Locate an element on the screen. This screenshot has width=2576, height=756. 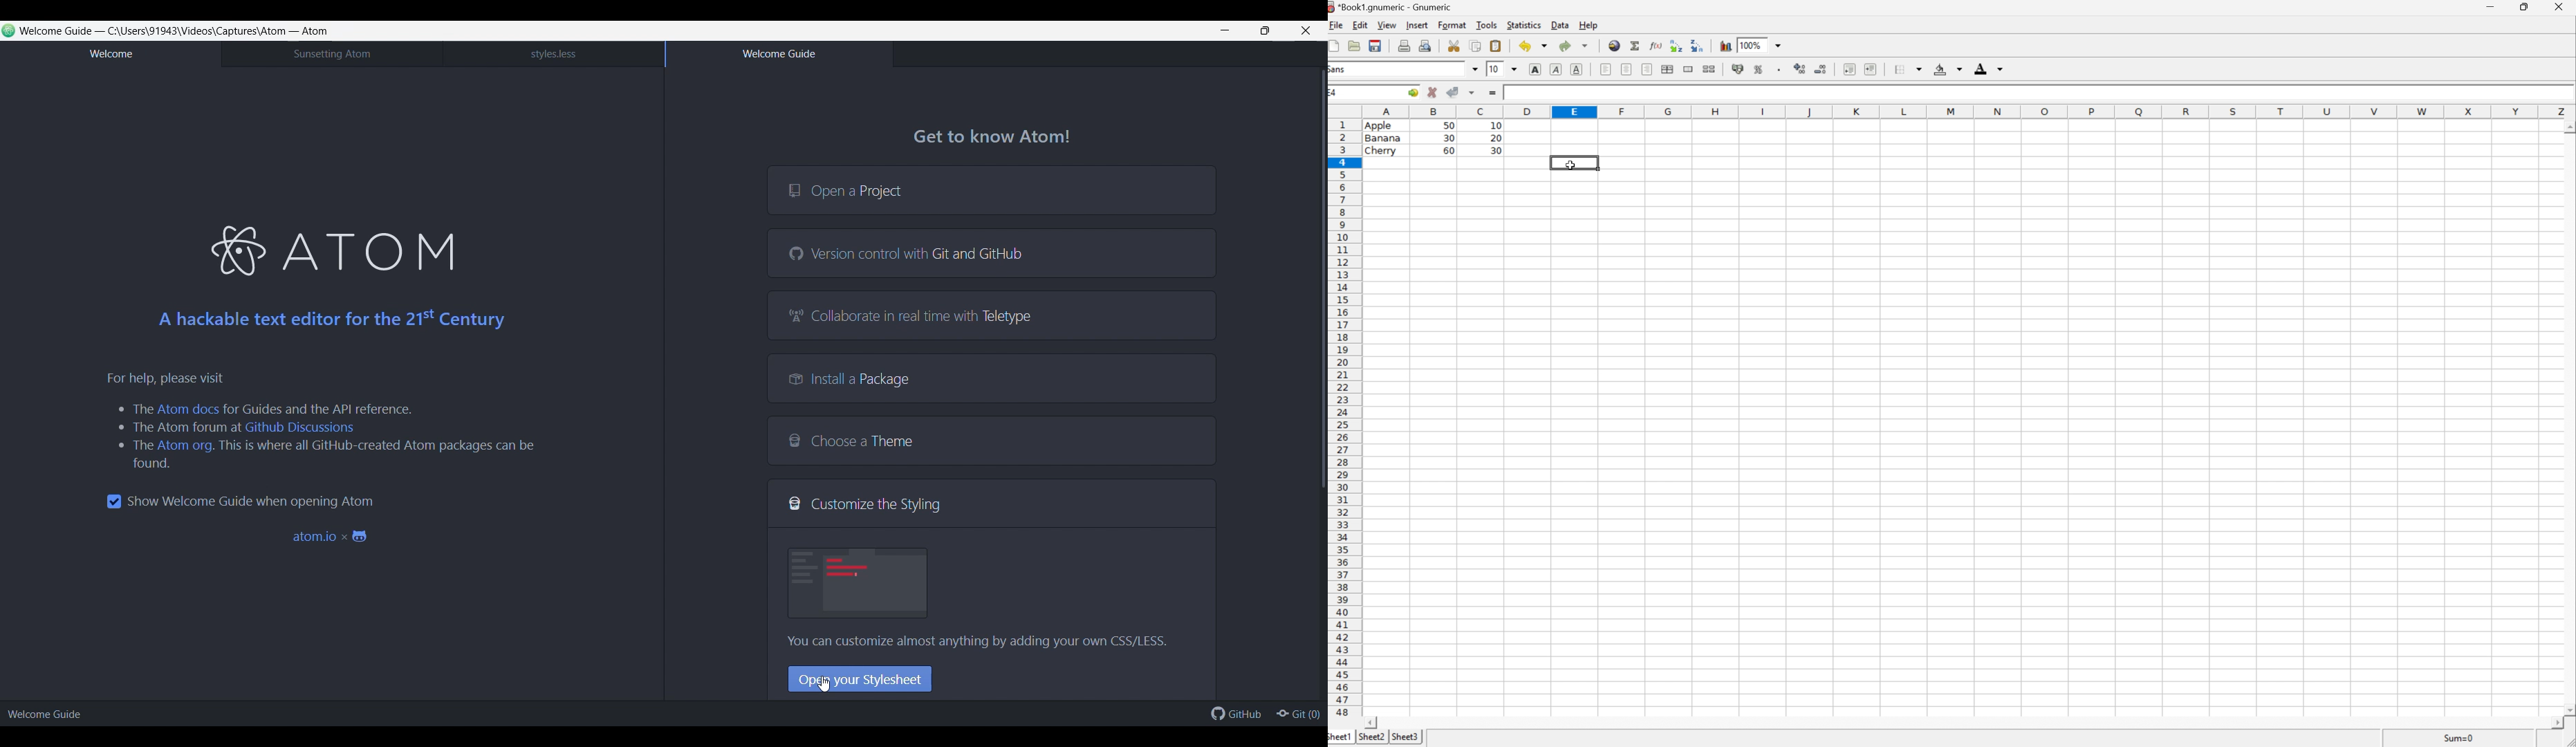
sum=0 is located at coordinates (2459, 737).